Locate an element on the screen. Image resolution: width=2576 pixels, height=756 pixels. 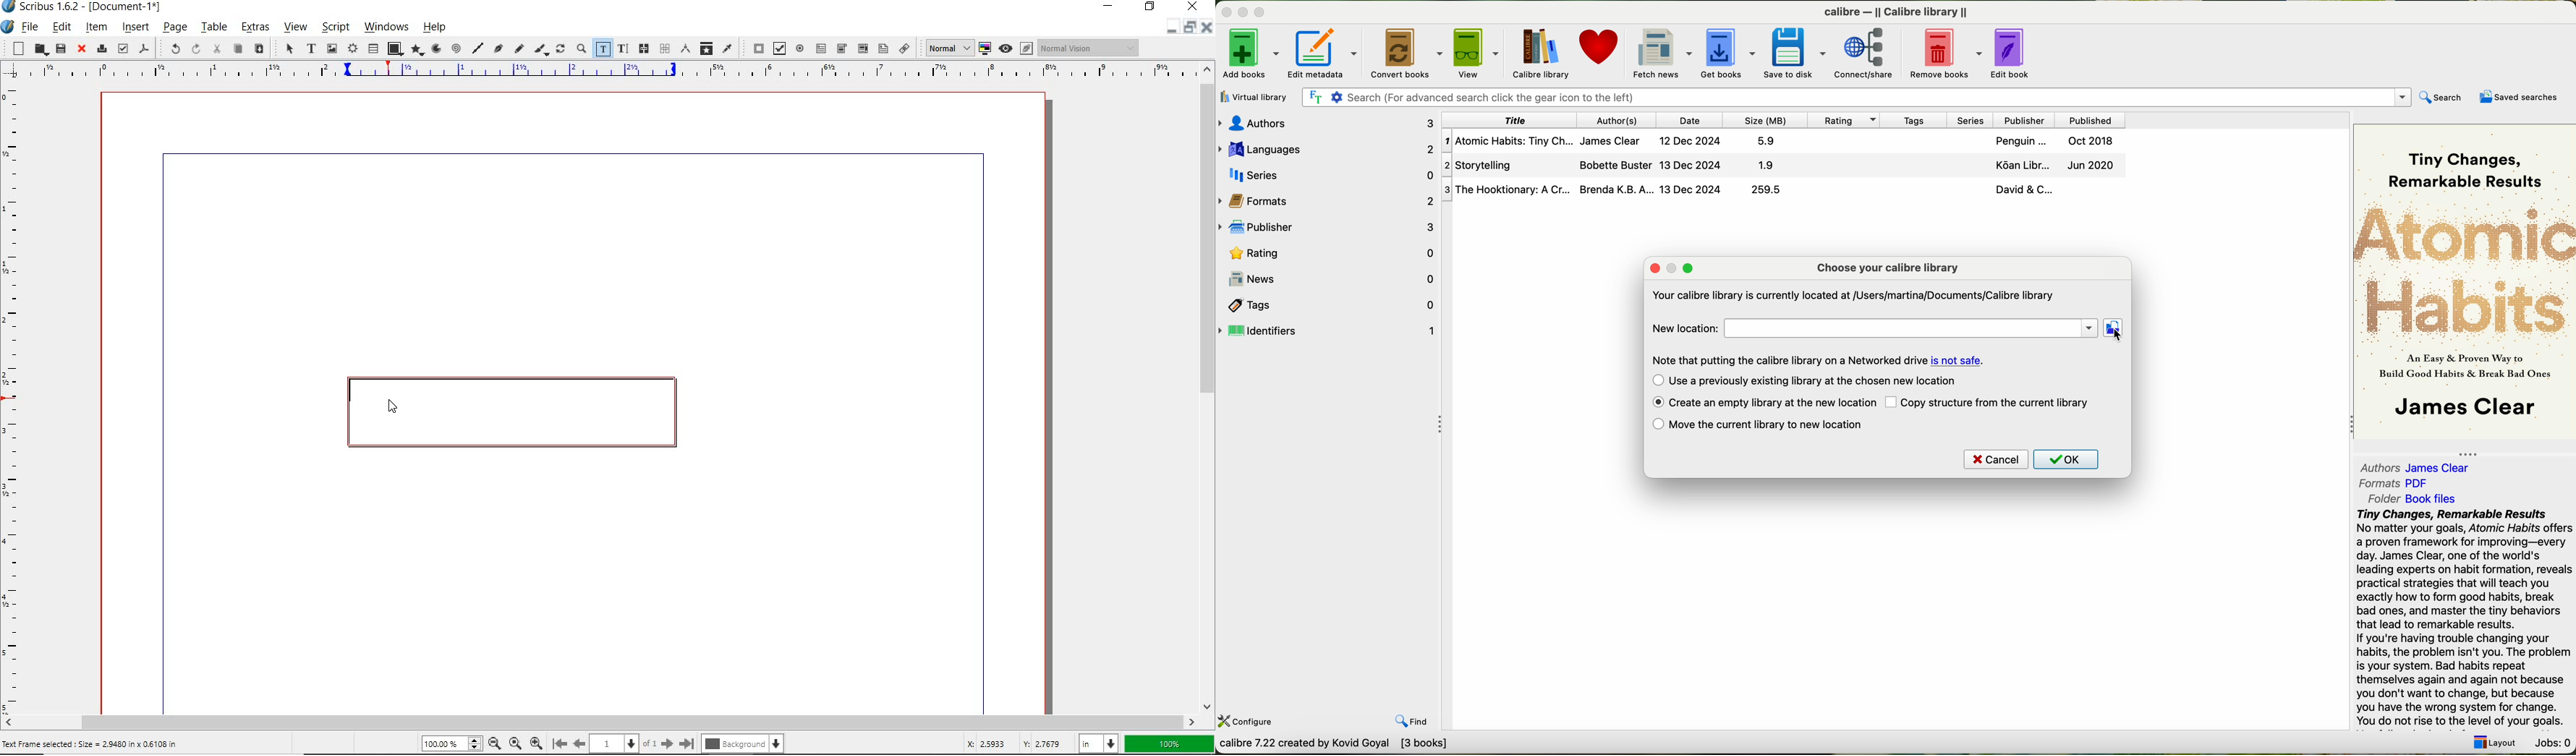
extras is located at coordinates (255, 29).